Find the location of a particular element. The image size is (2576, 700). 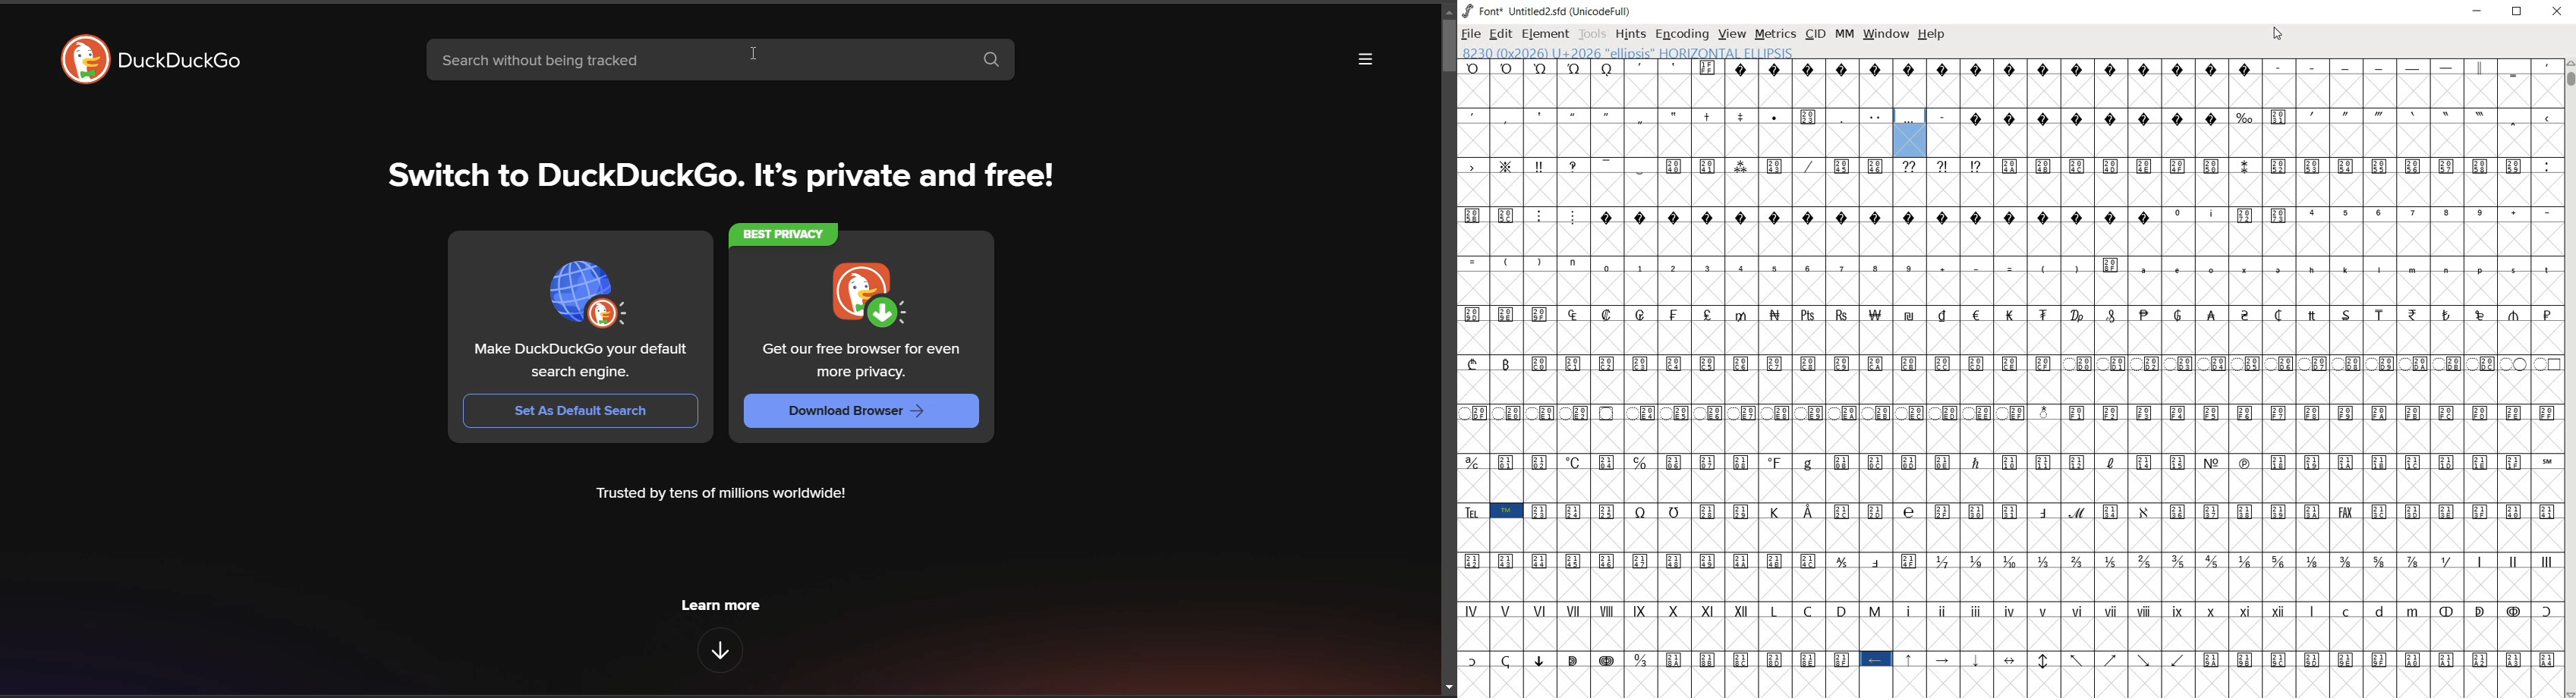

Get our free browser for even
more privacy. is located at coordinates (865, 360).